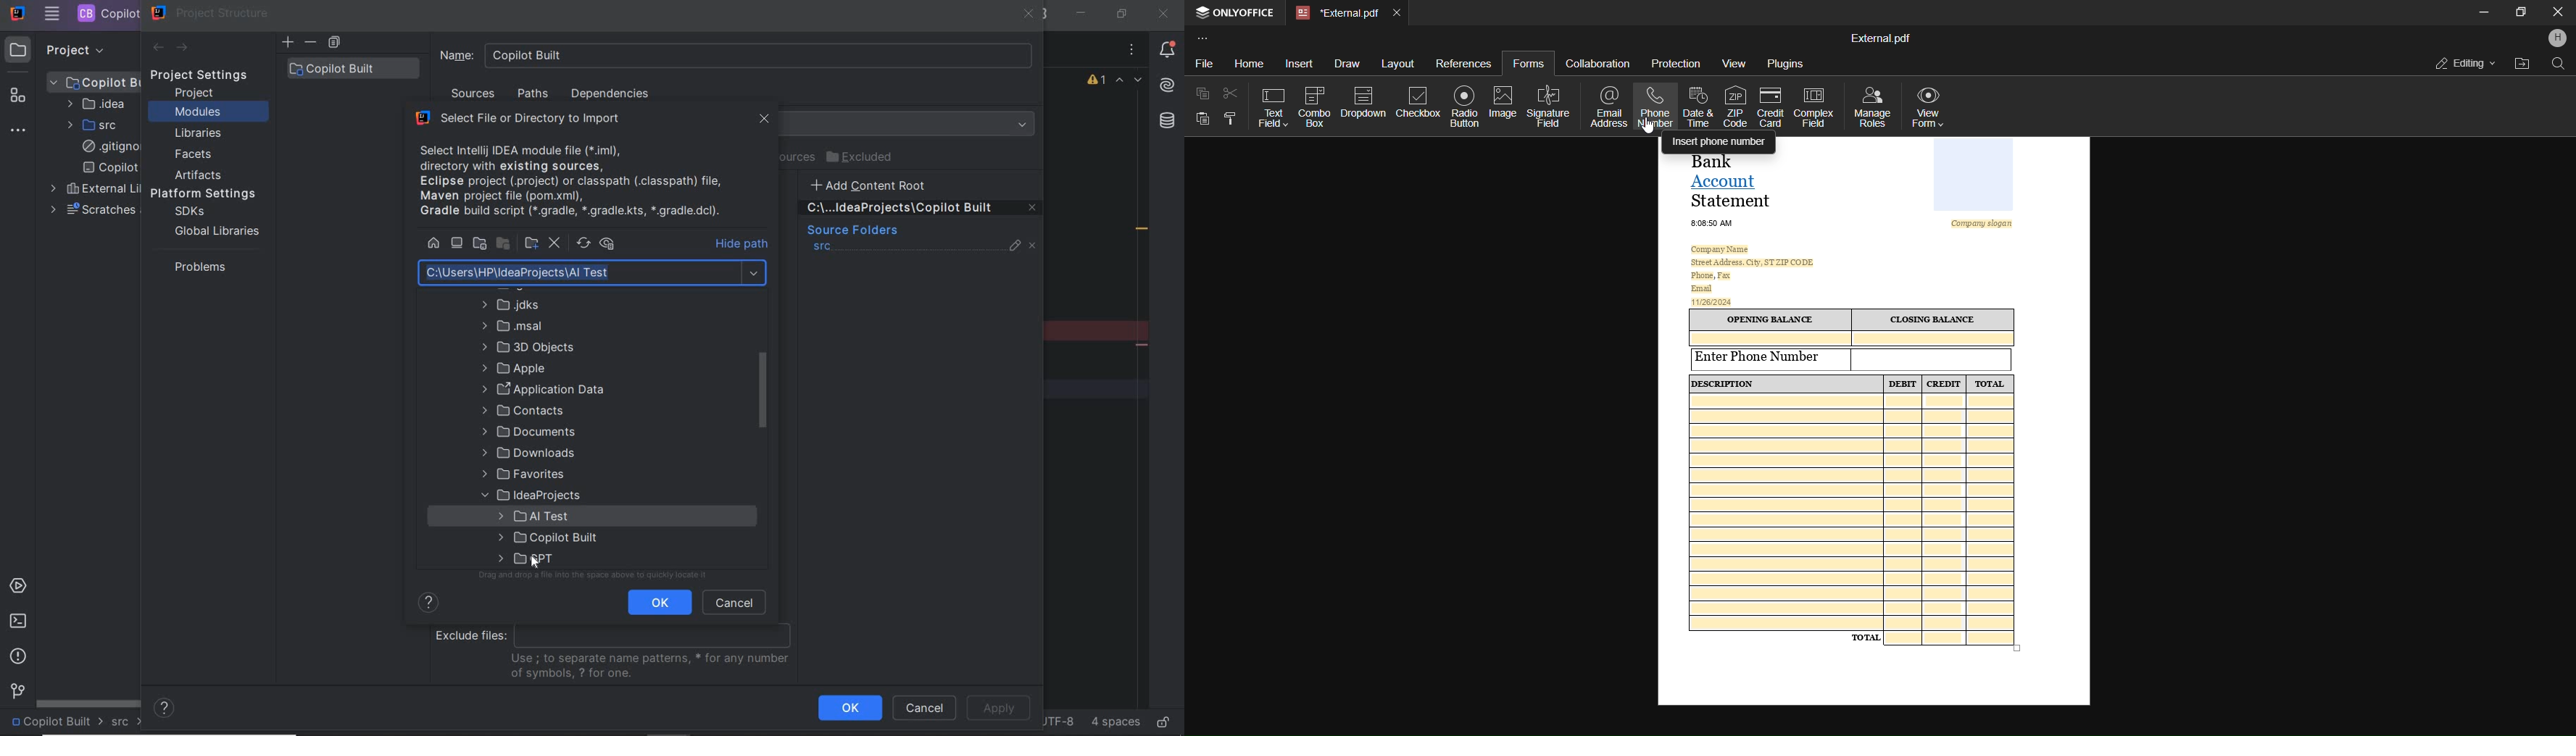 The image size is (2576, 756). I want to click on references, so click(1463, 62).